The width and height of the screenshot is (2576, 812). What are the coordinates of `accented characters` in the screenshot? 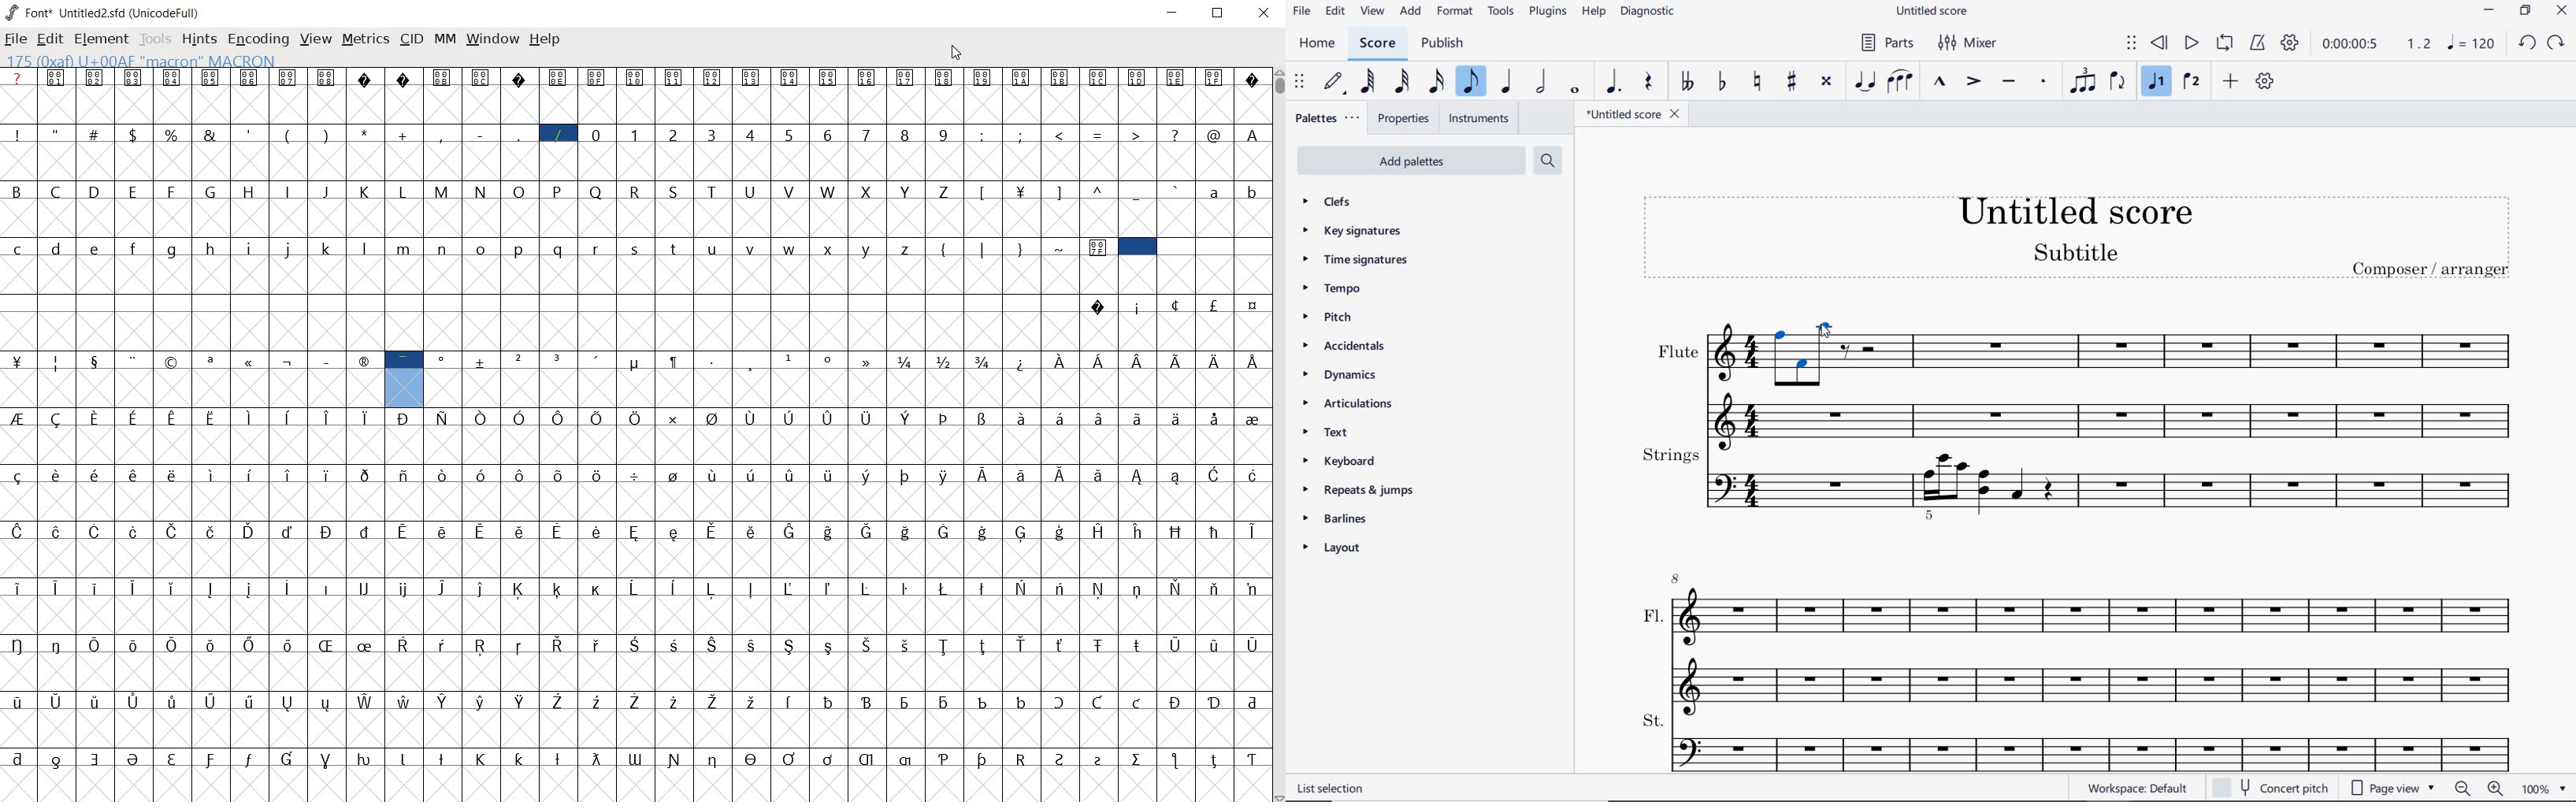 It's located at (651, 549).